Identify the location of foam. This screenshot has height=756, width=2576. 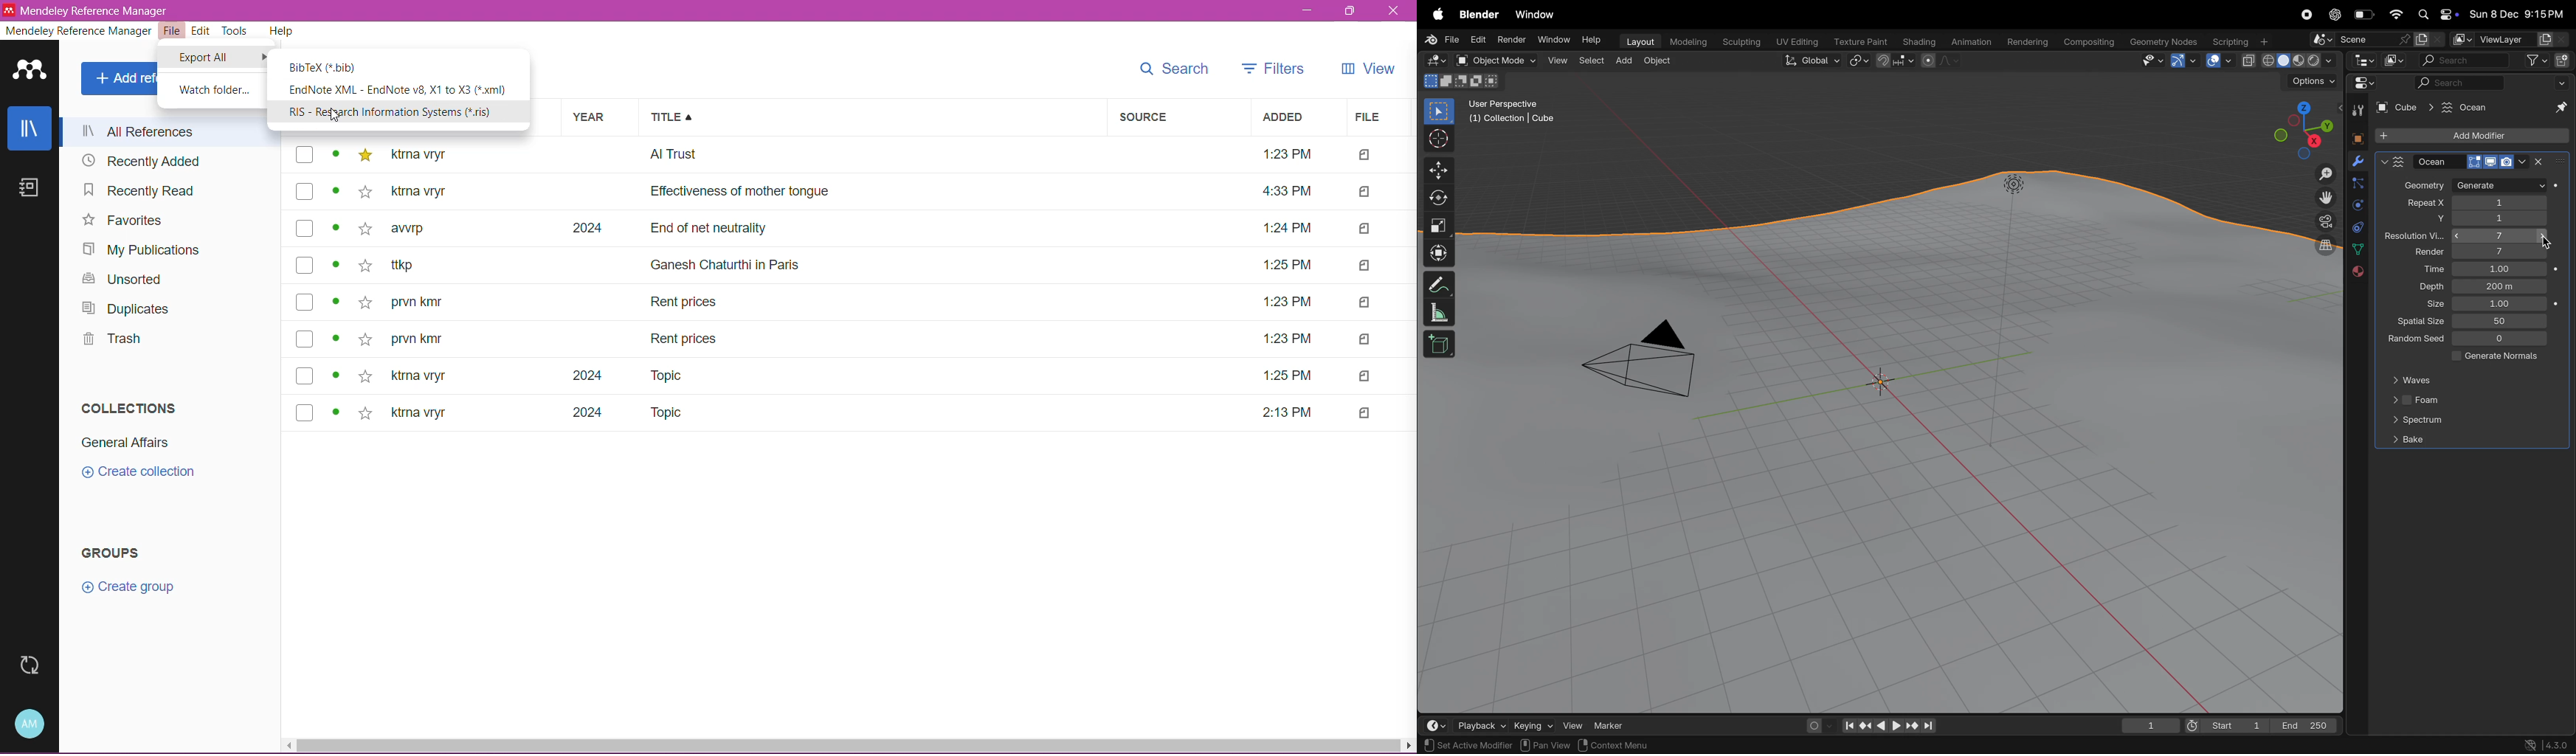
(2417, 402).